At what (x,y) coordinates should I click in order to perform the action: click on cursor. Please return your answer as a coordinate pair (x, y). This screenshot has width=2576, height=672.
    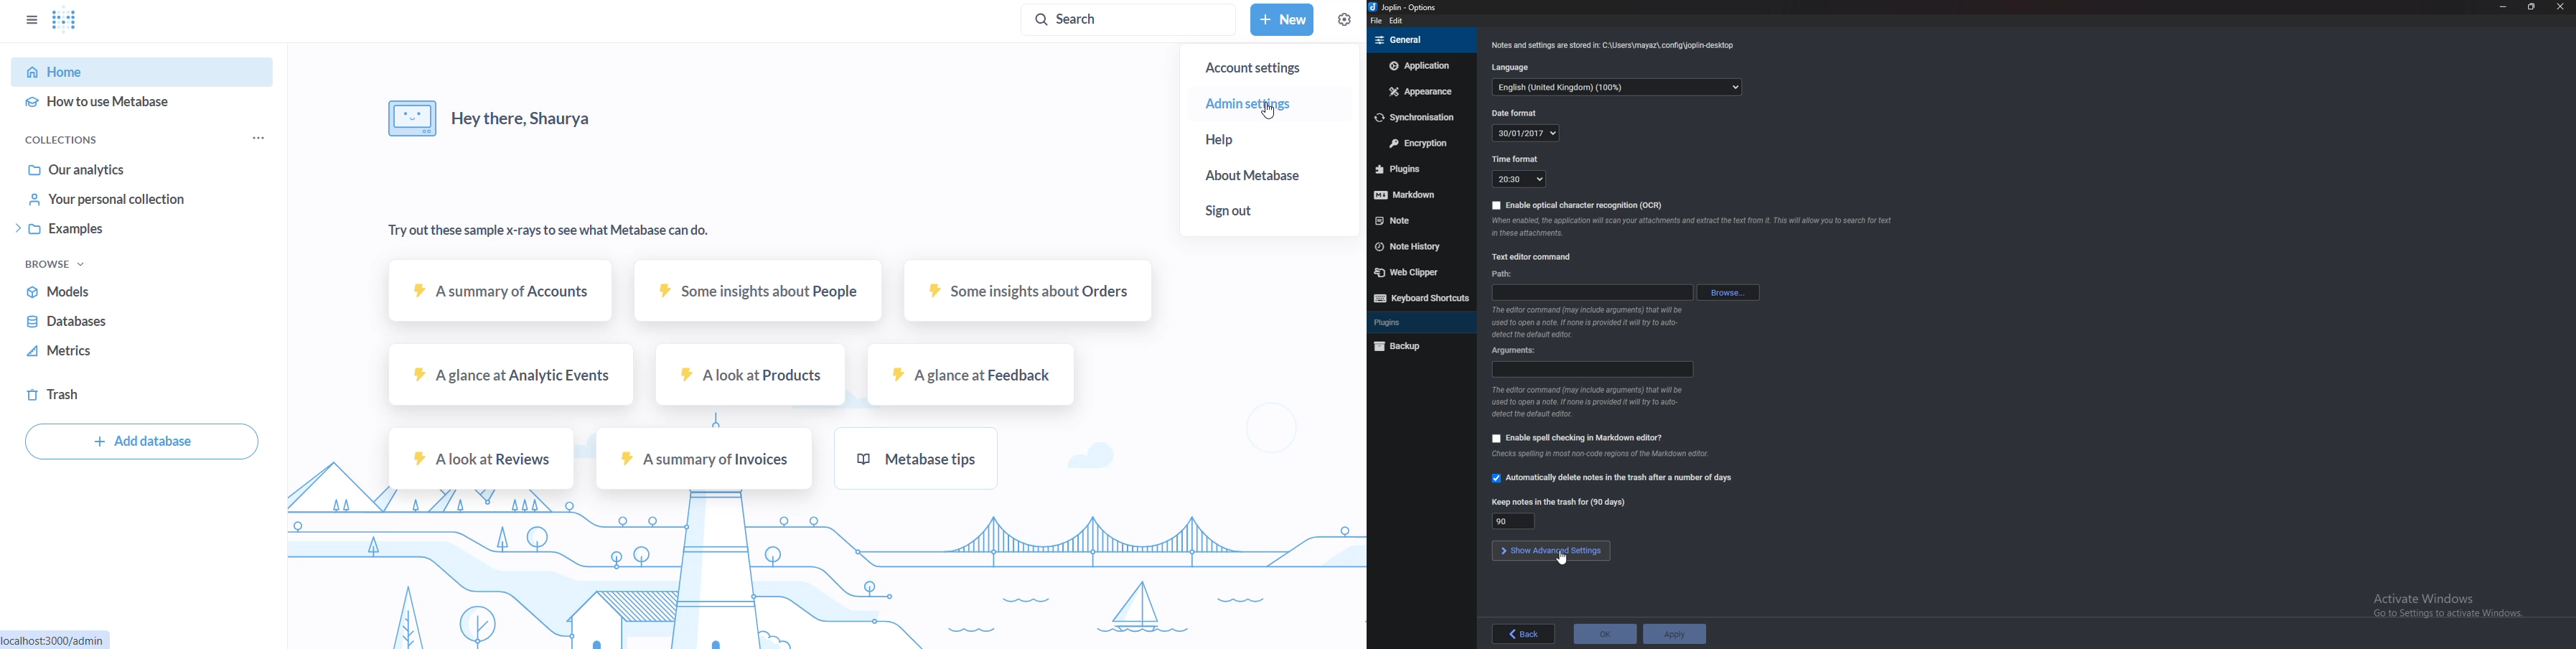
    Looking at the image, I should click on (1262, 113).